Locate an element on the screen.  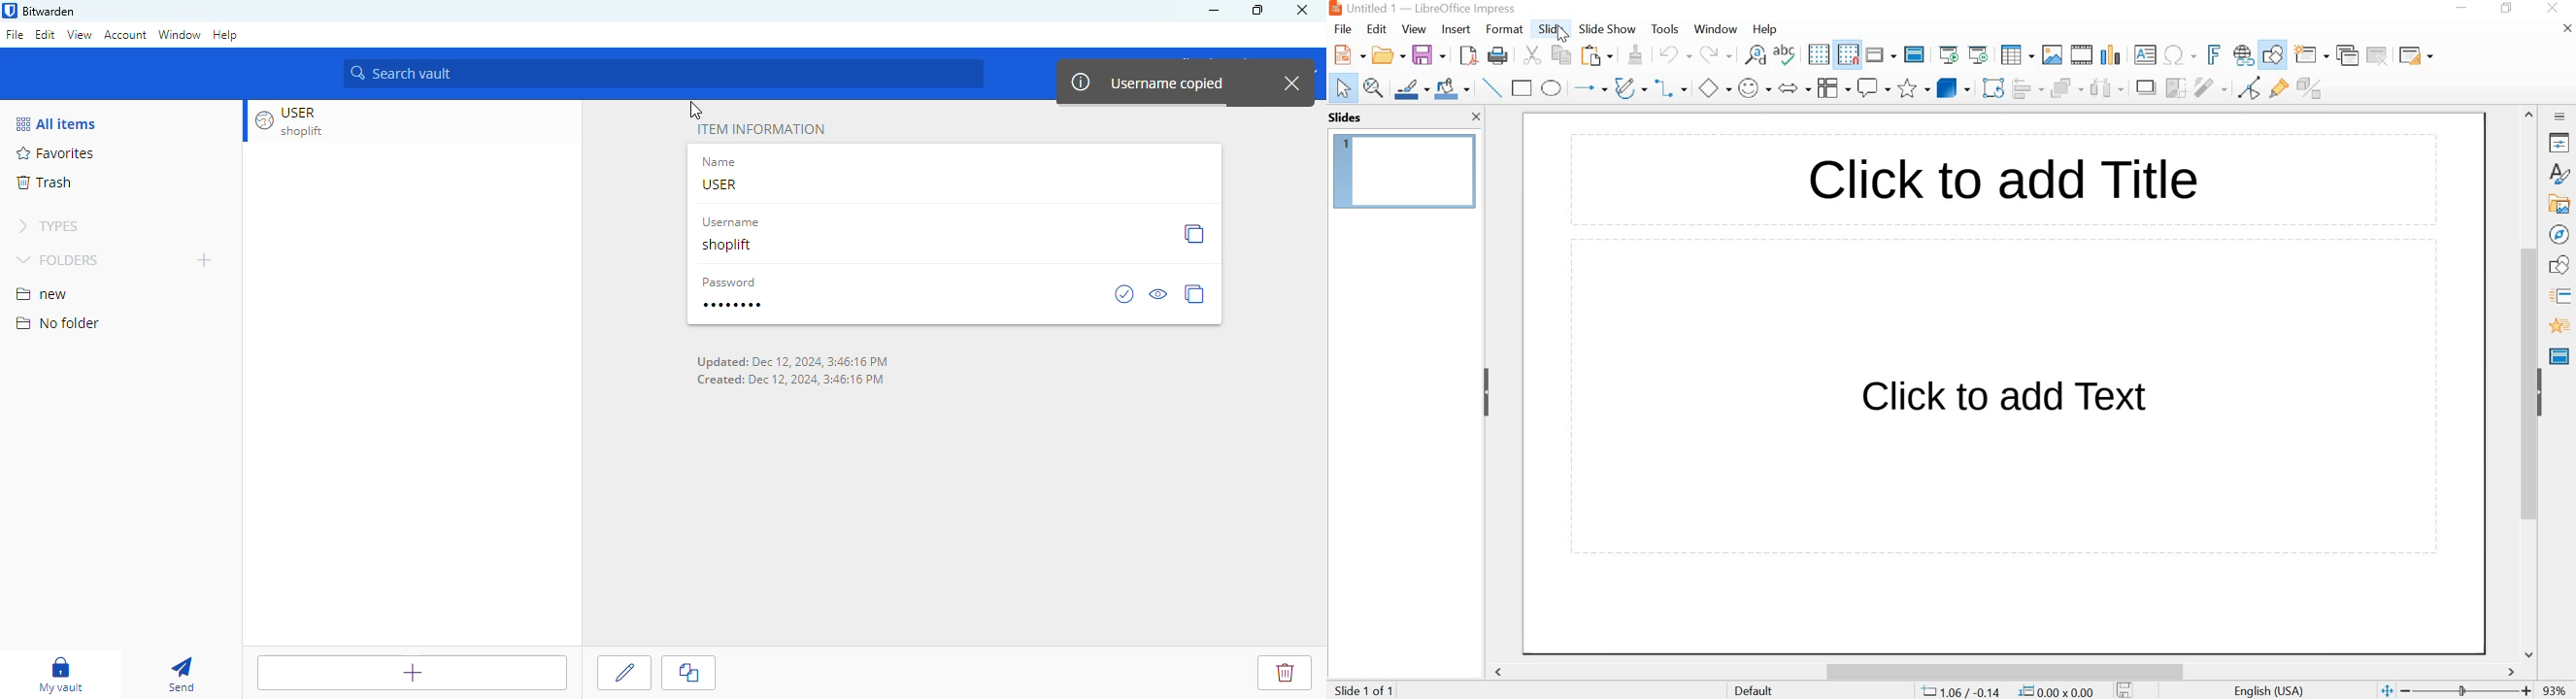
COPY is located at coordinates (1564, 57).